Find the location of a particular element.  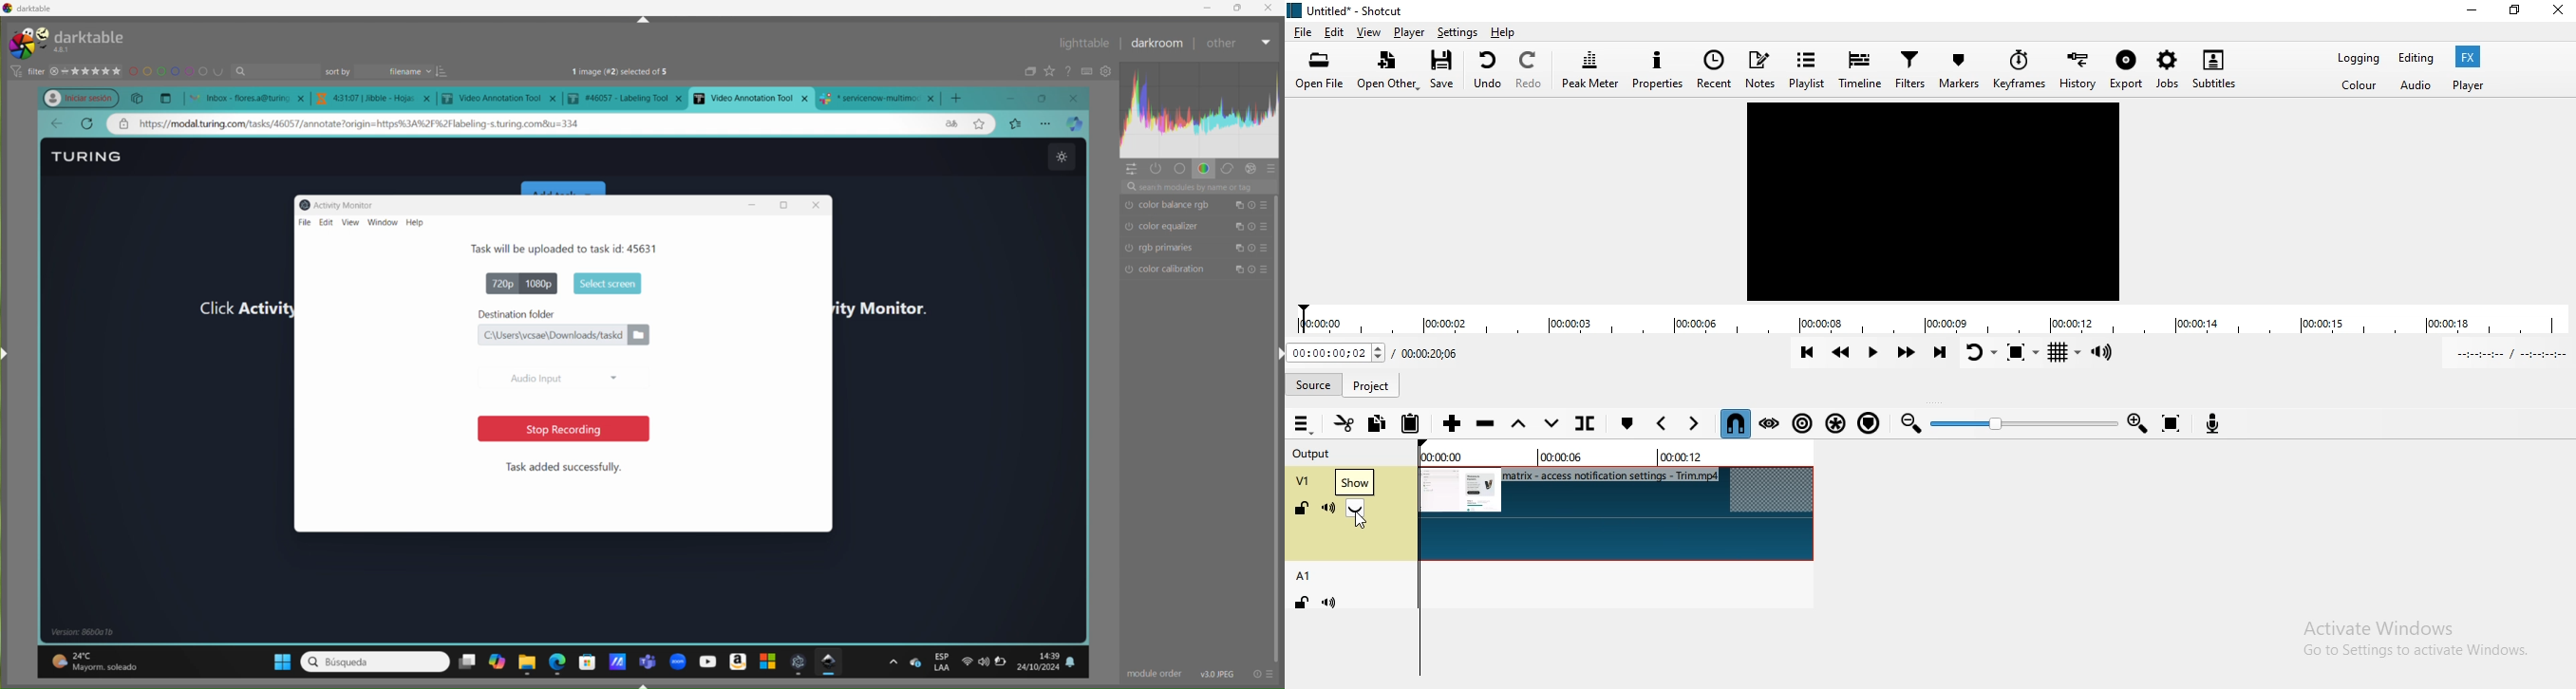

battery is located at coordinates (1005, 665).